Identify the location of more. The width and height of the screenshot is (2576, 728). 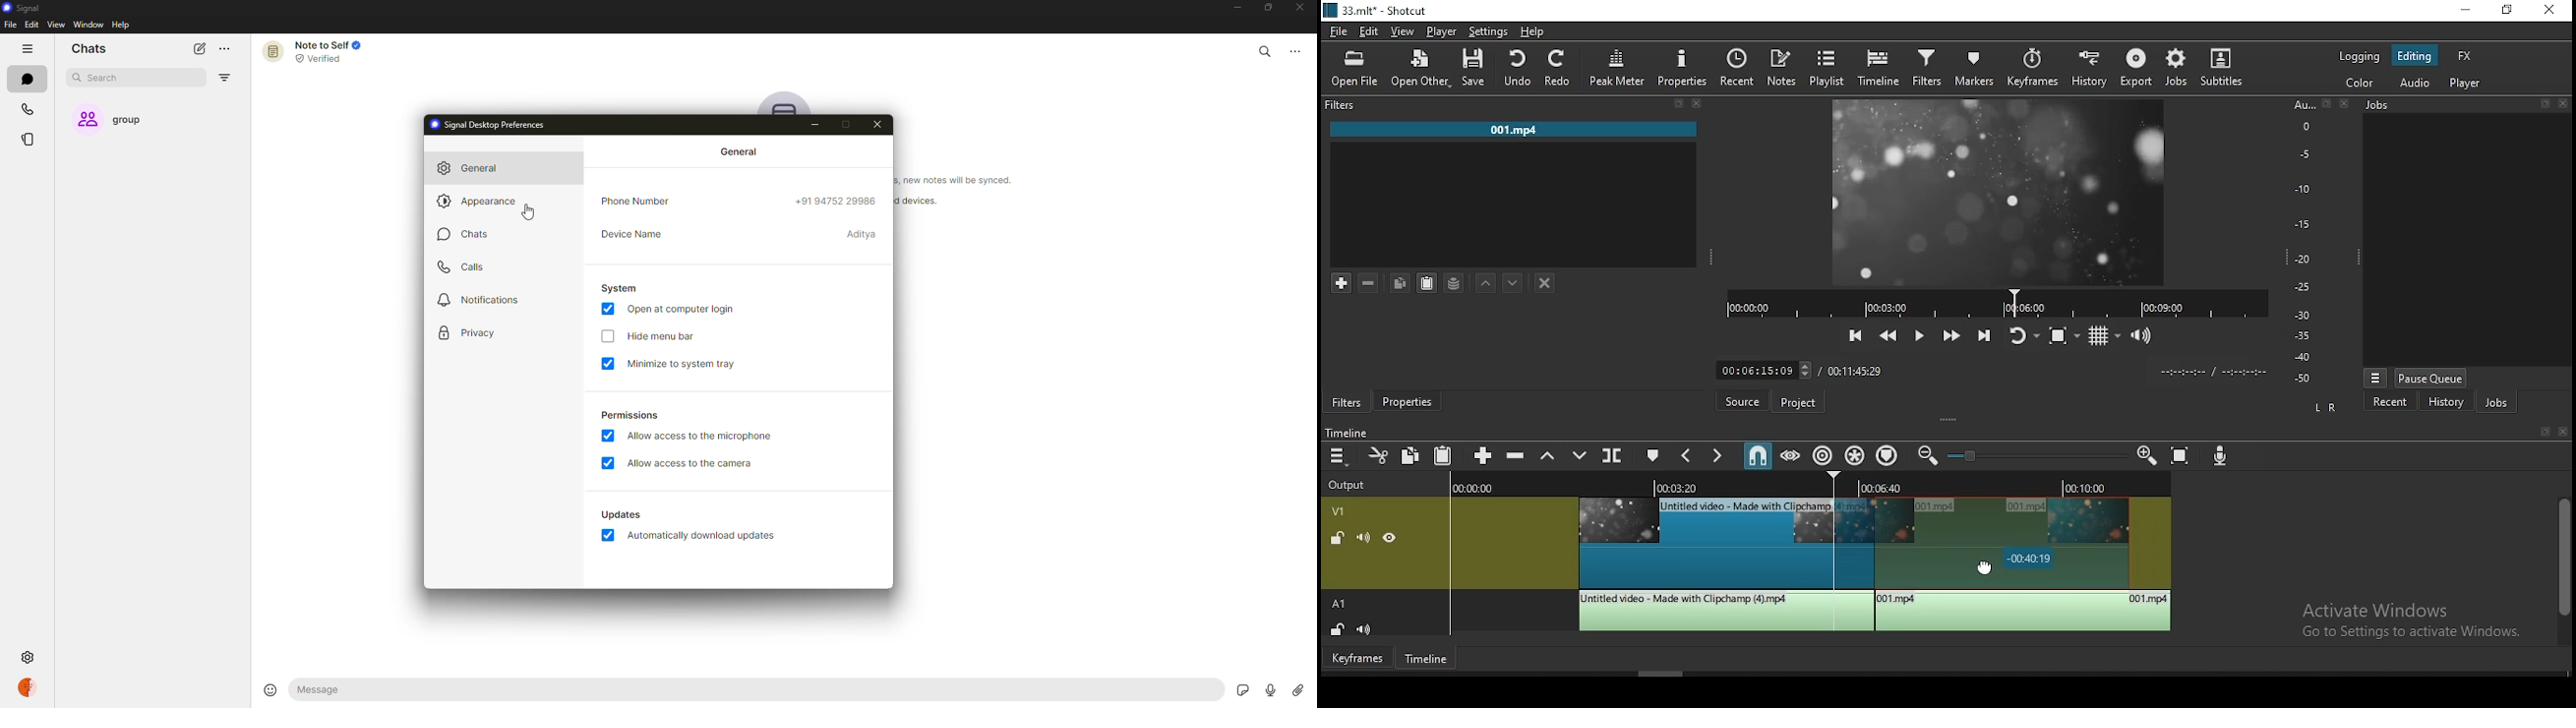
(1302, 49).